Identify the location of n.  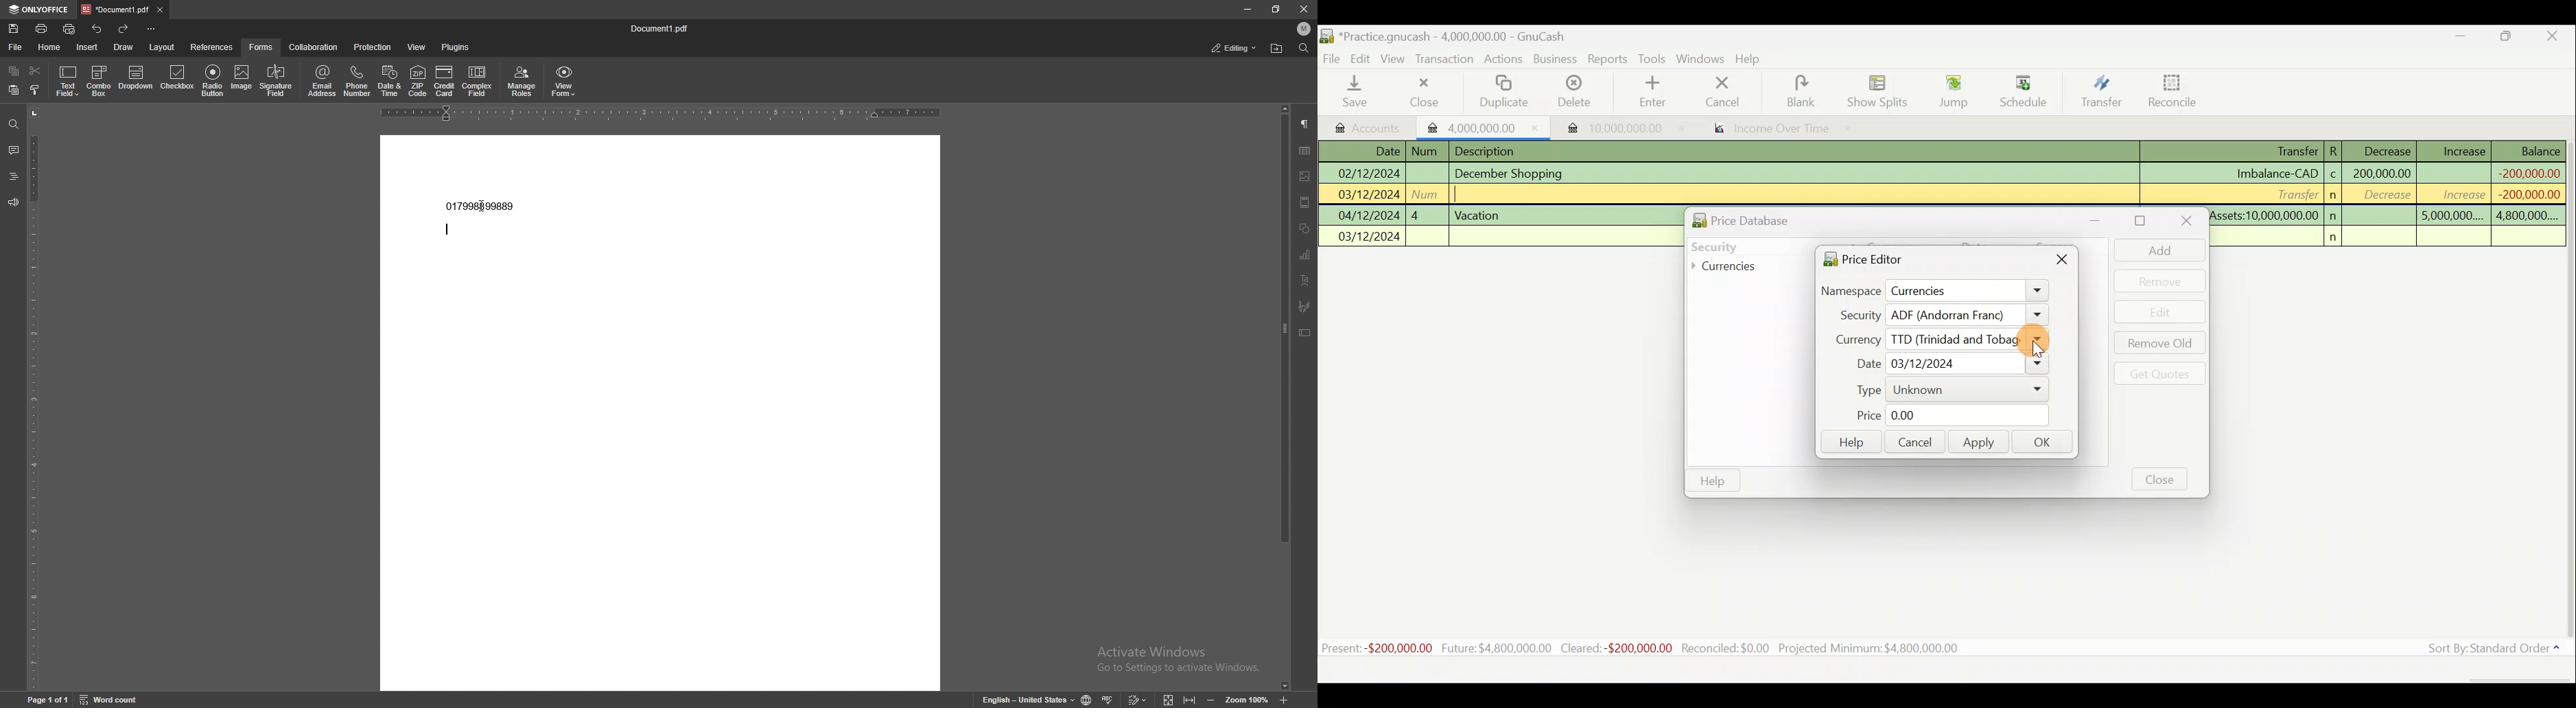
(2338, 237).